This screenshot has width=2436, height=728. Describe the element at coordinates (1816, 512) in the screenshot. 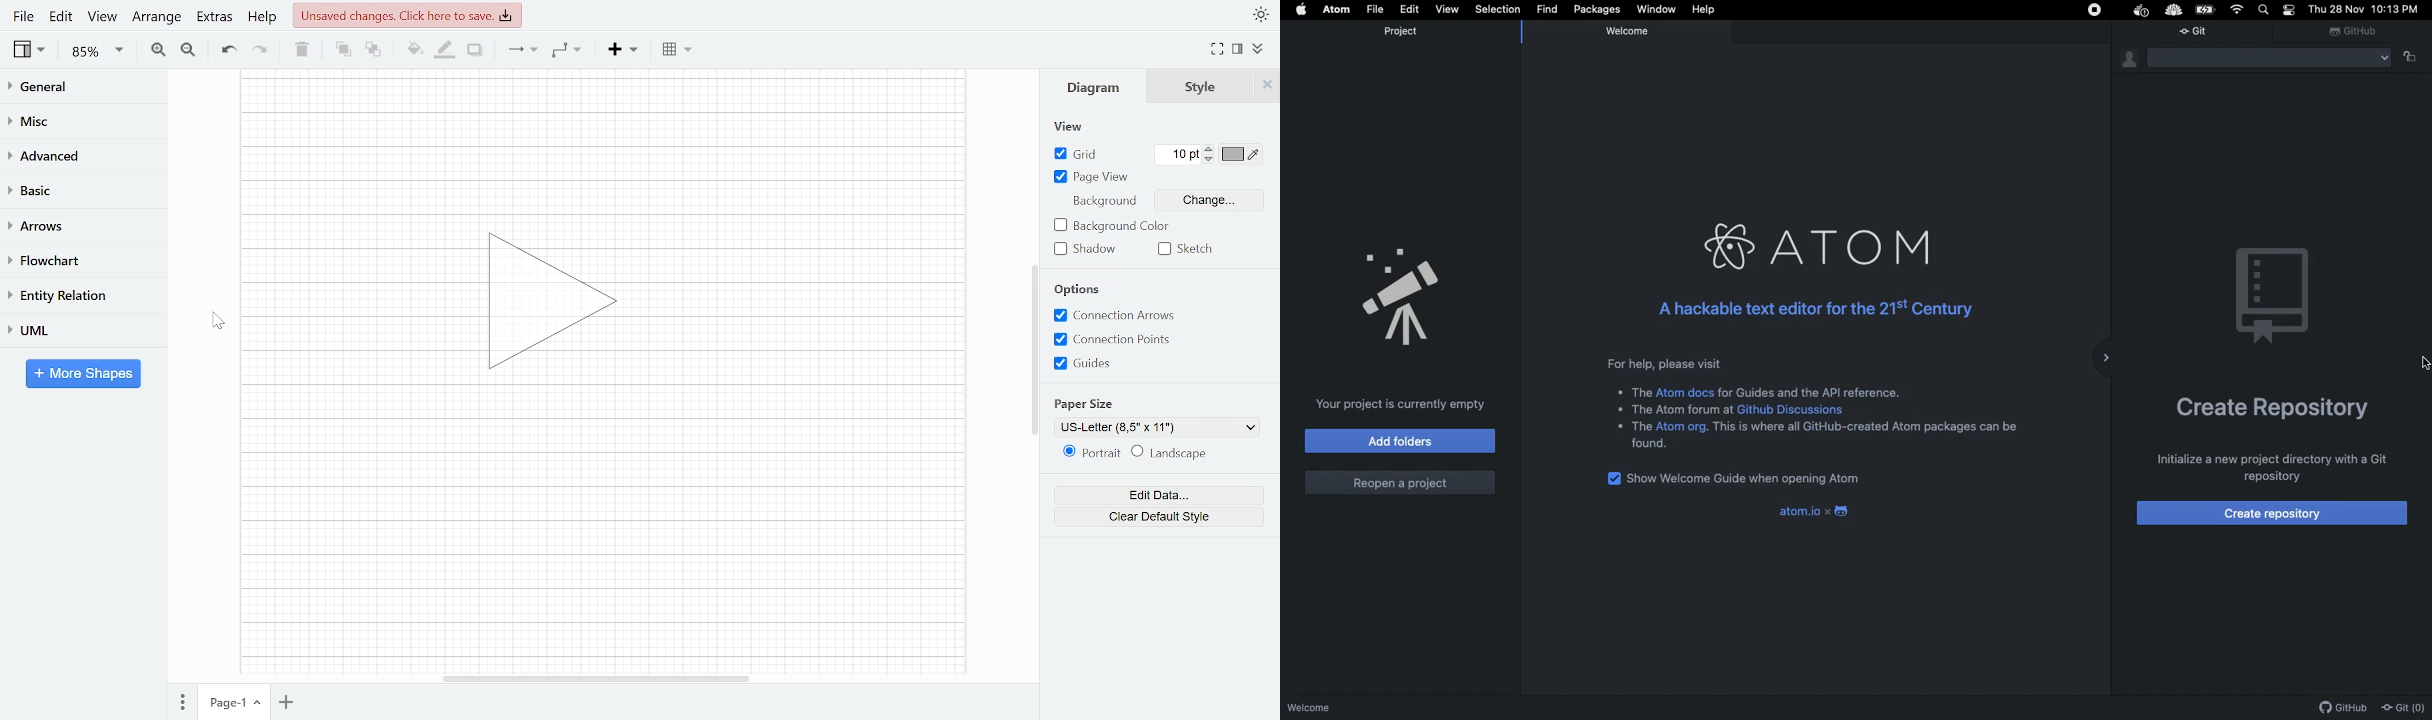

I see `atom.io ` at that location.